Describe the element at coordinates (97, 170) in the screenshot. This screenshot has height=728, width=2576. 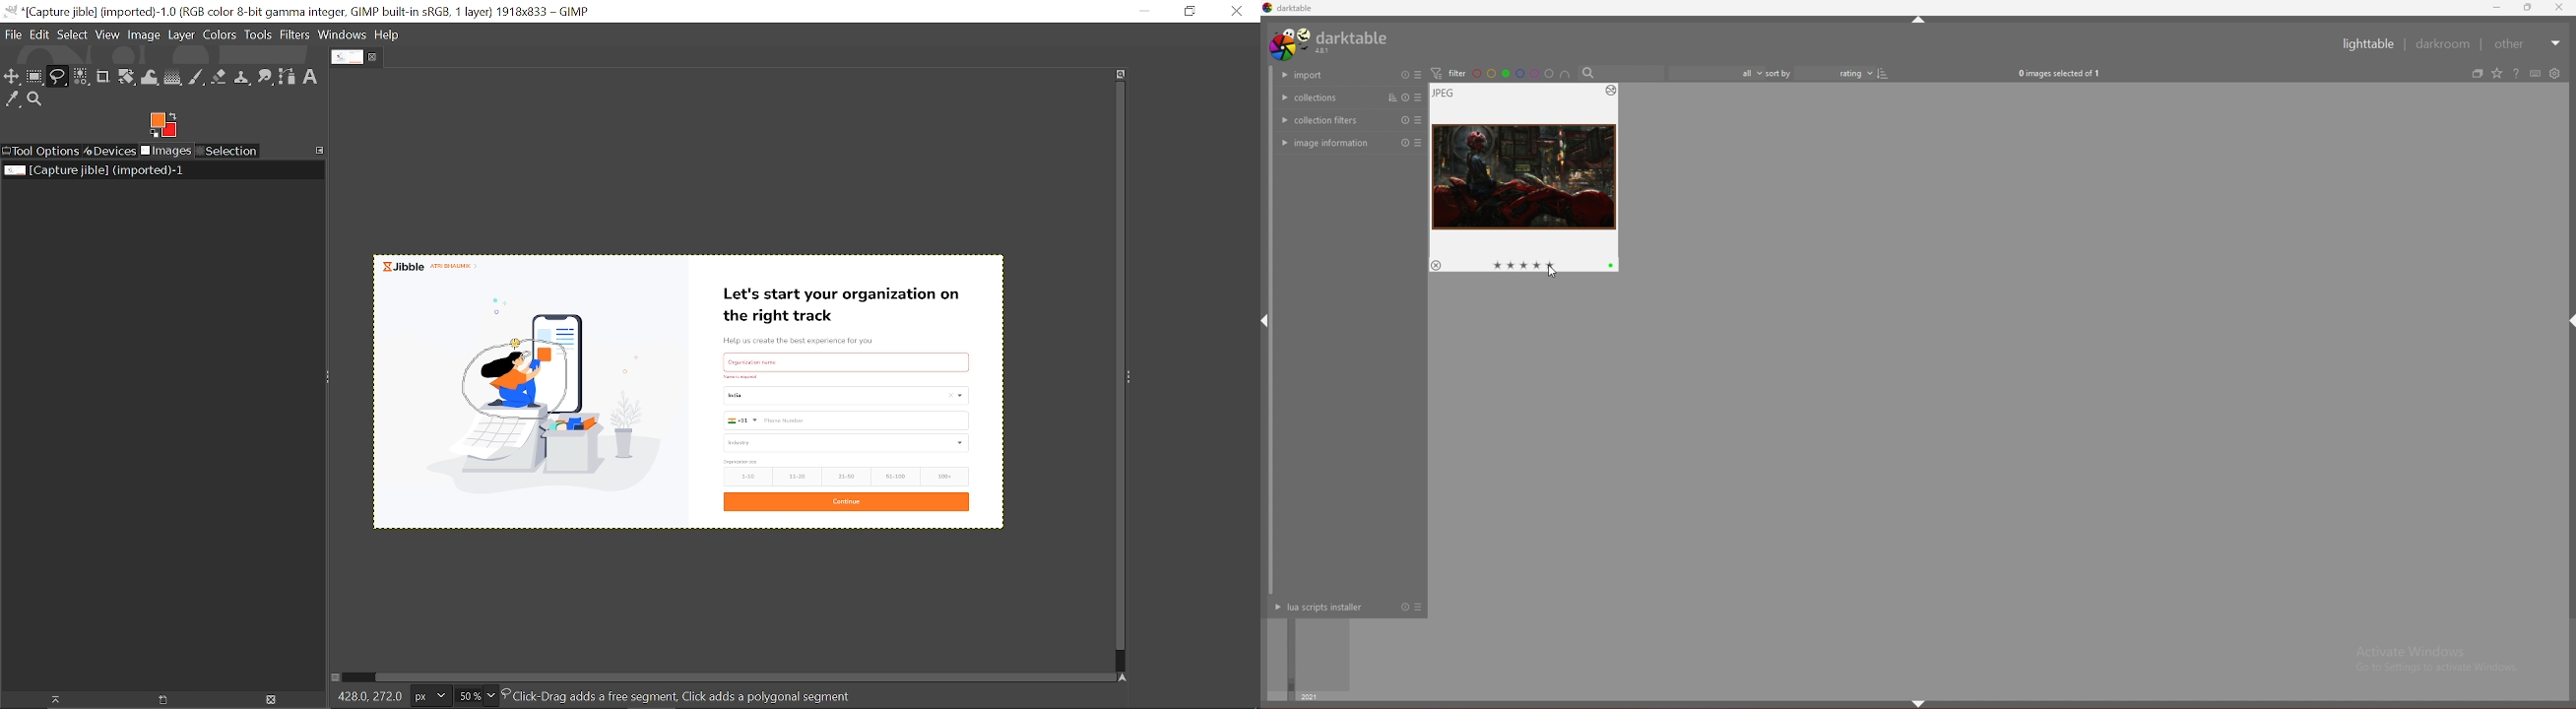
I see `Current image` at that location.